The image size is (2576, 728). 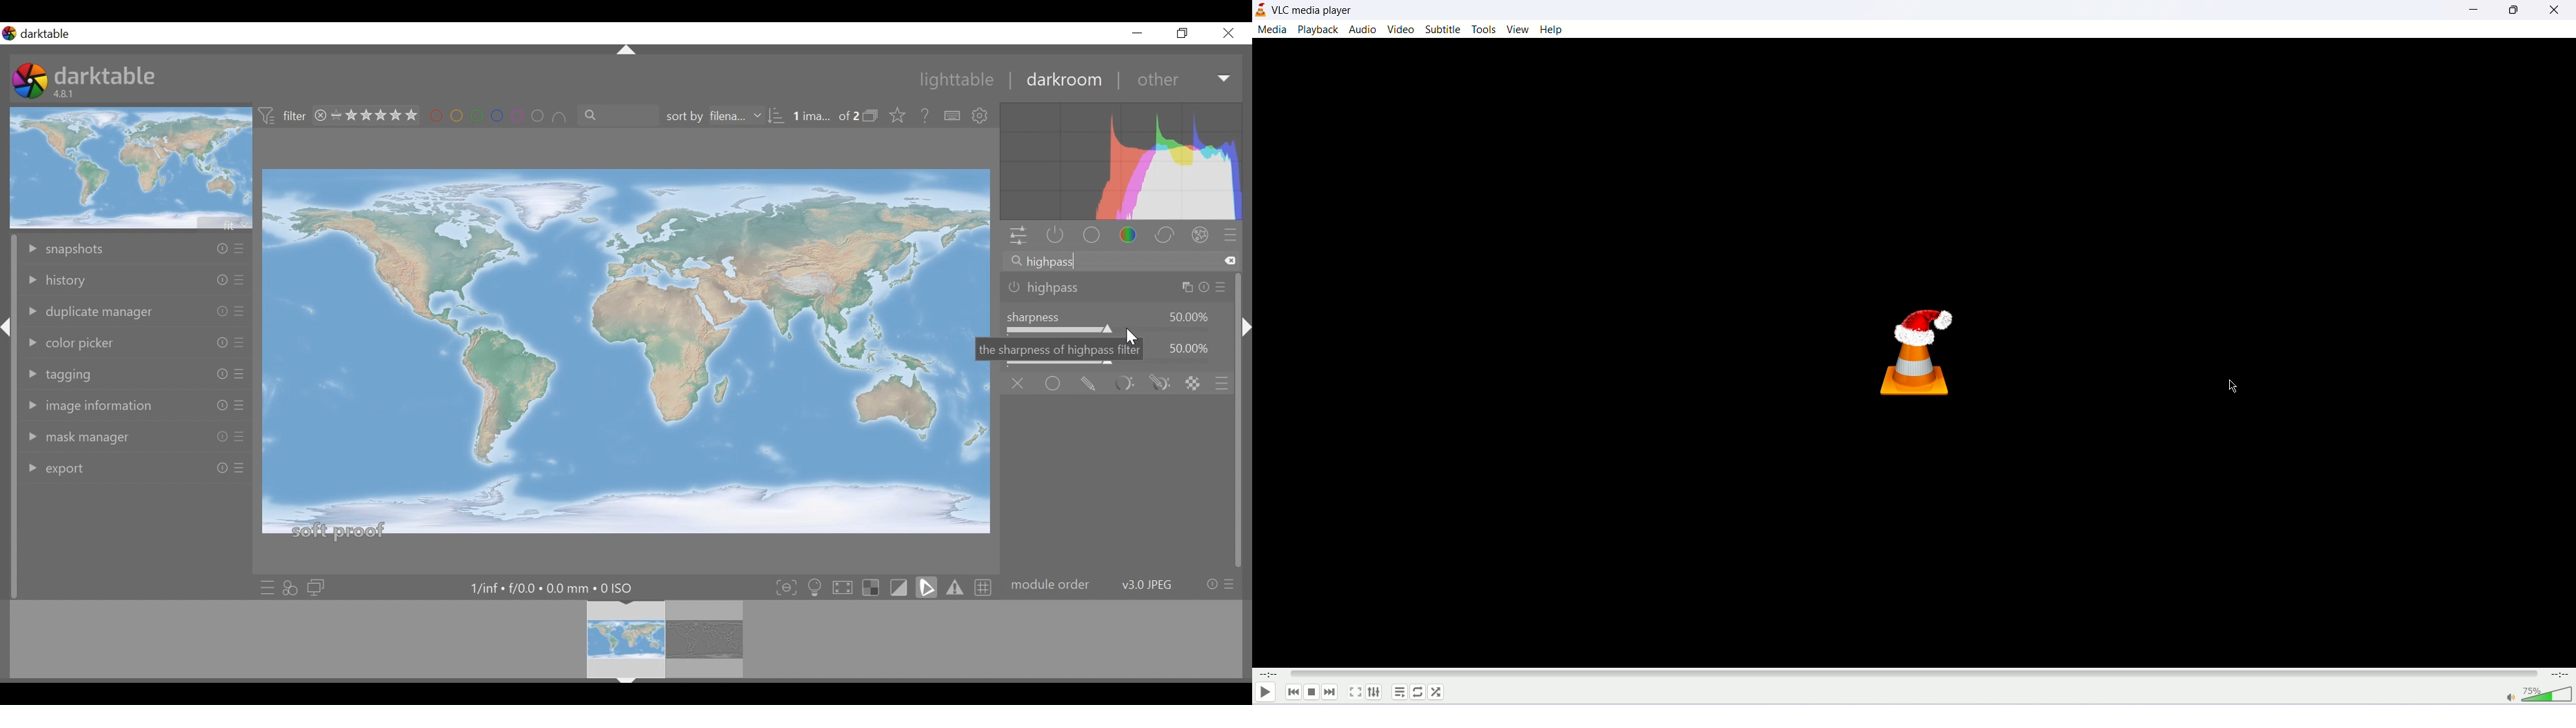 What do you see at coordinates (1137, 33) in the screenshot?
I see `minimize` at bounding box center [1137, 33].